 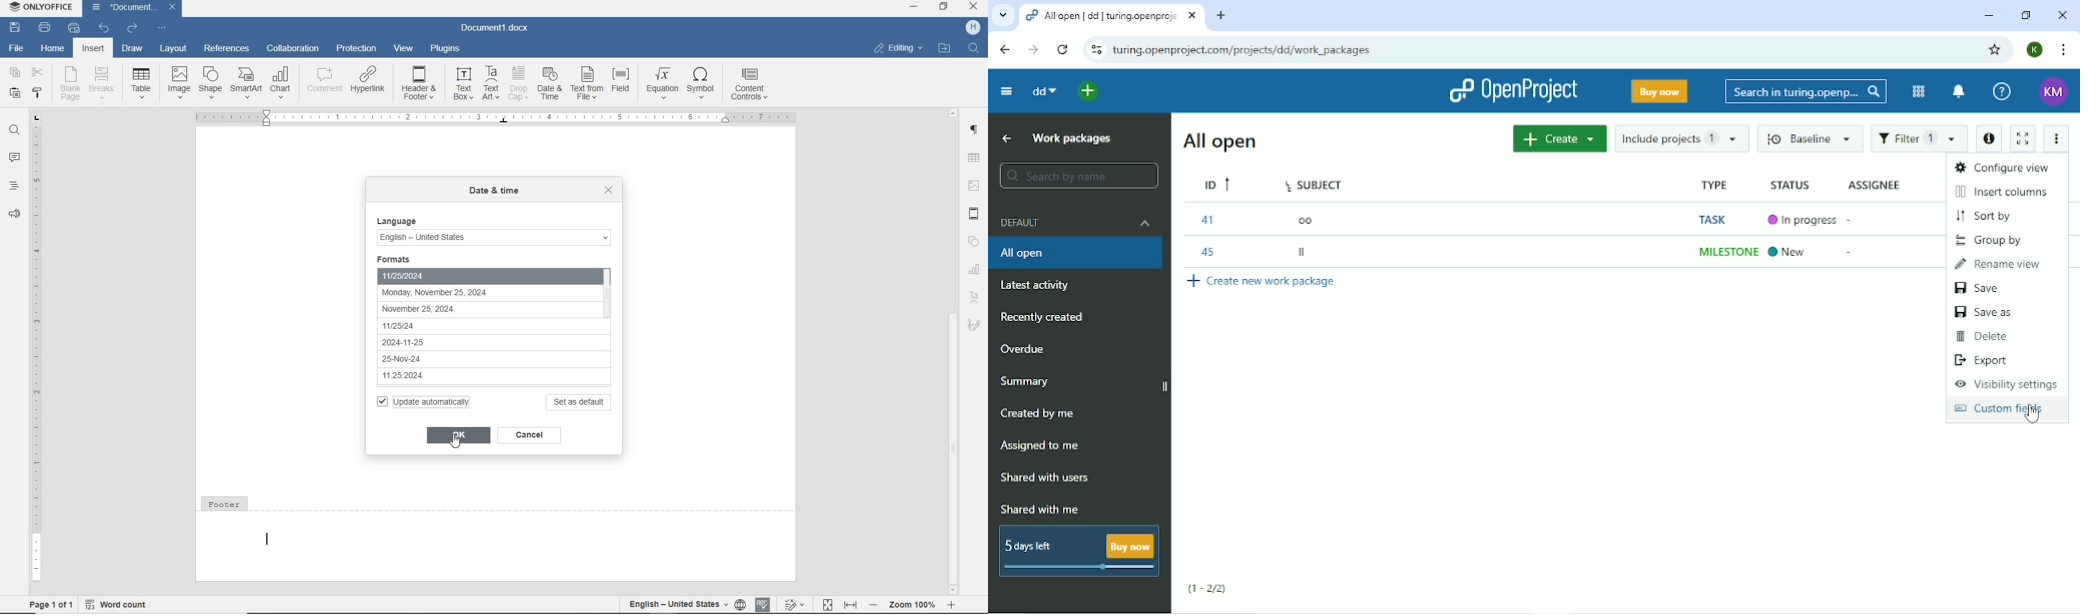 What do you see at coordinates (587, 83) in the screenshot?
I see `text from file` at bounding box center [587, 83].